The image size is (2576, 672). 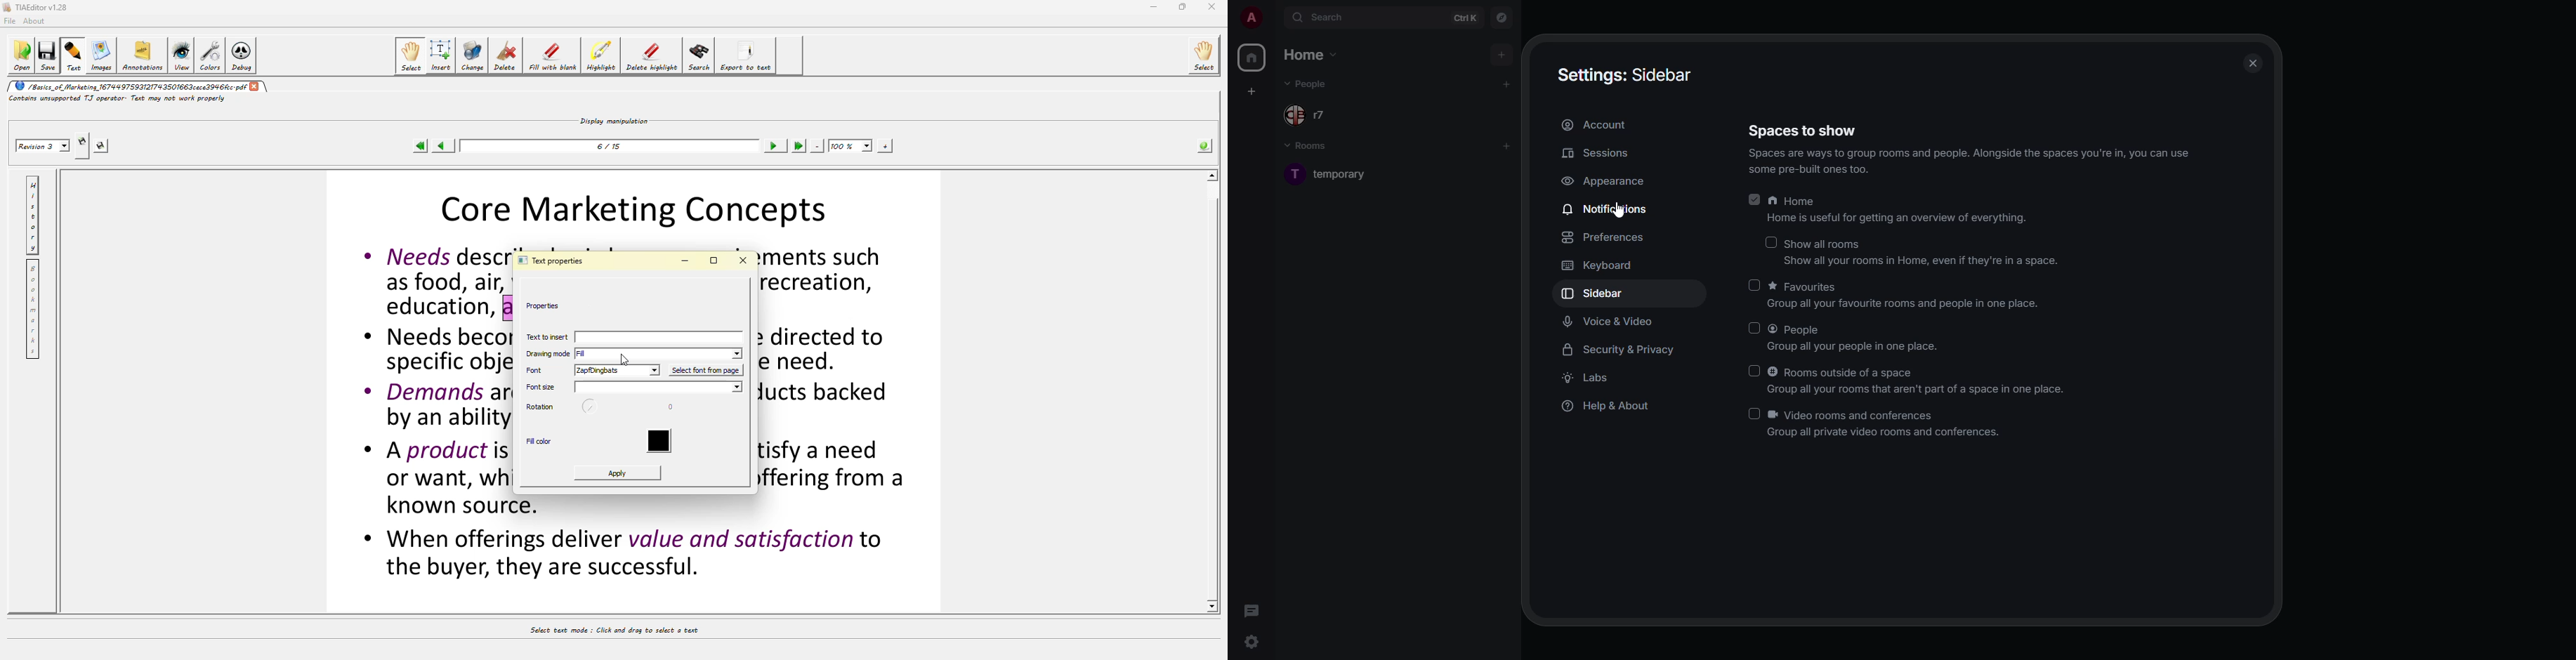 What do you see at coordinates (1251, 92) in the screenshot?
I see `create space` at bounding box center [1251, 92].